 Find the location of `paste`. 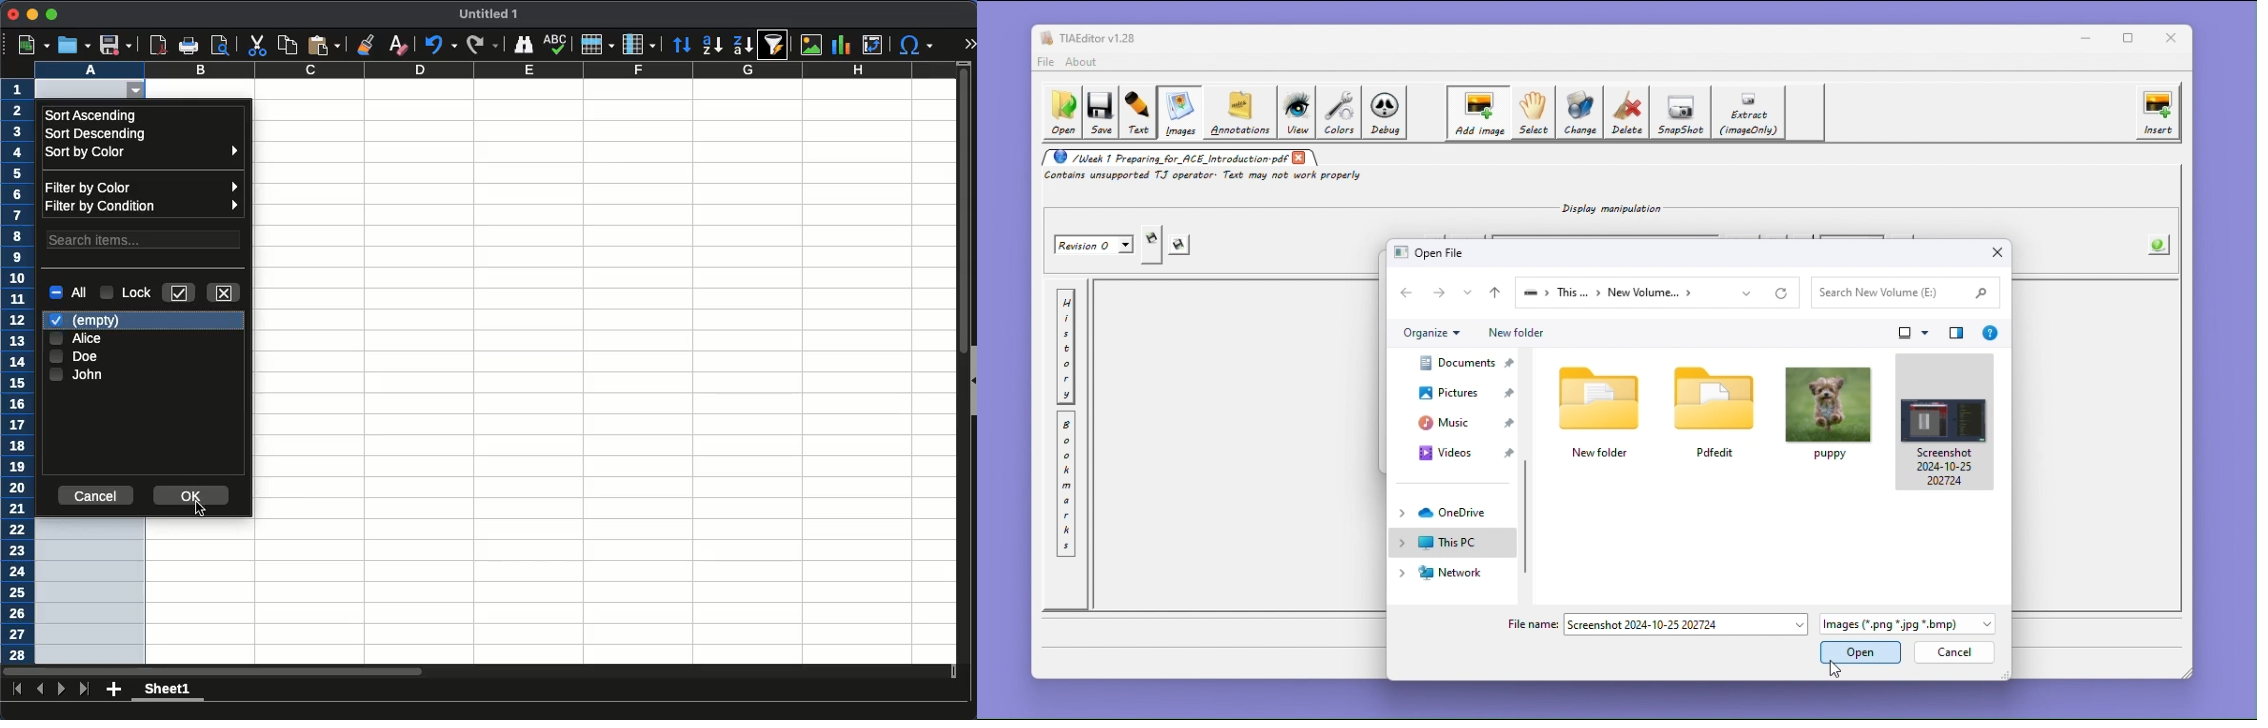

paste is located at coordinates (324, 45).